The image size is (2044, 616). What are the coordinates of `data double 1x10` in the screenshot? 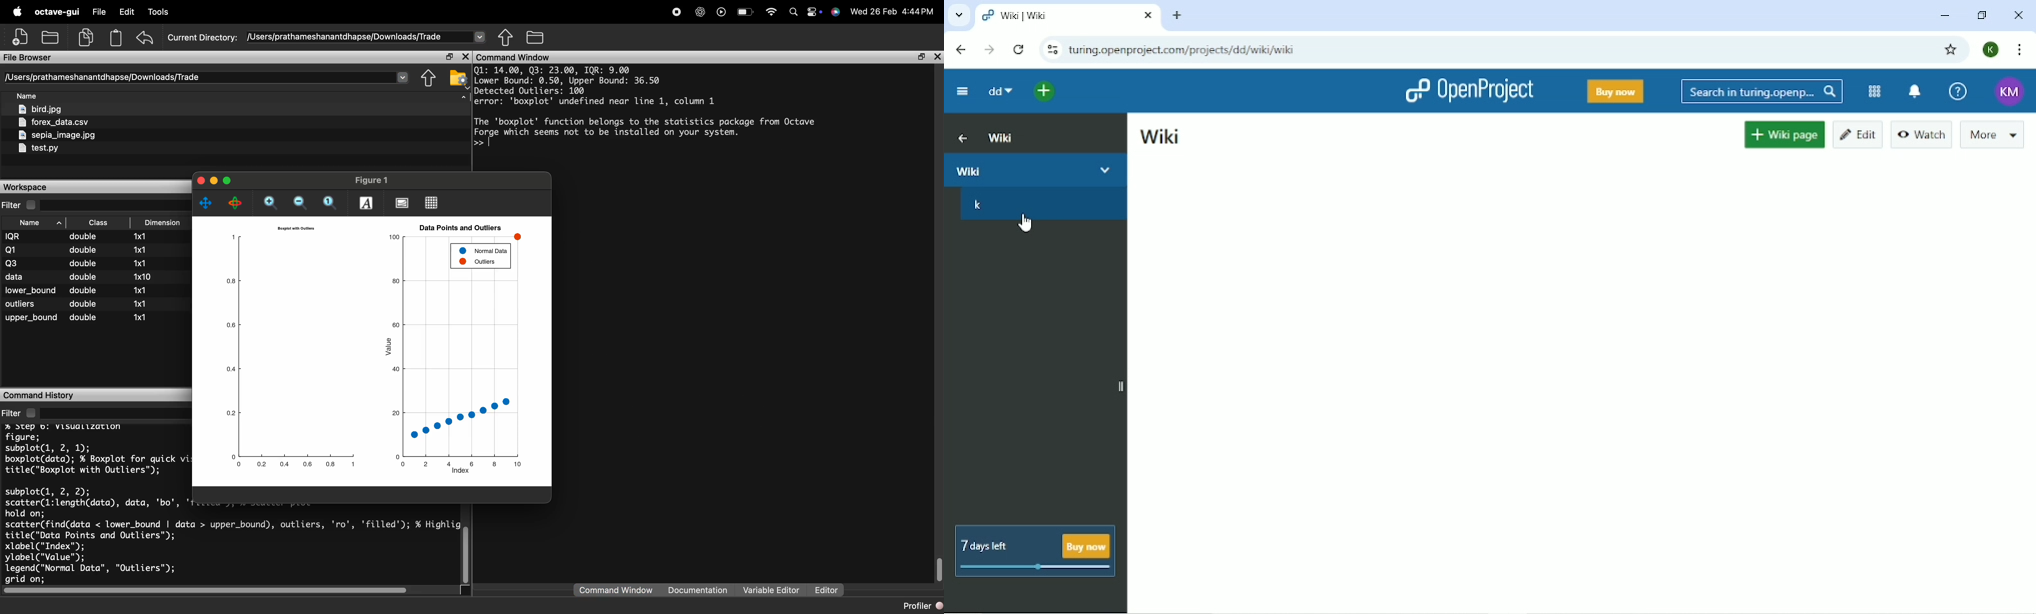 It's located at (79, 276).